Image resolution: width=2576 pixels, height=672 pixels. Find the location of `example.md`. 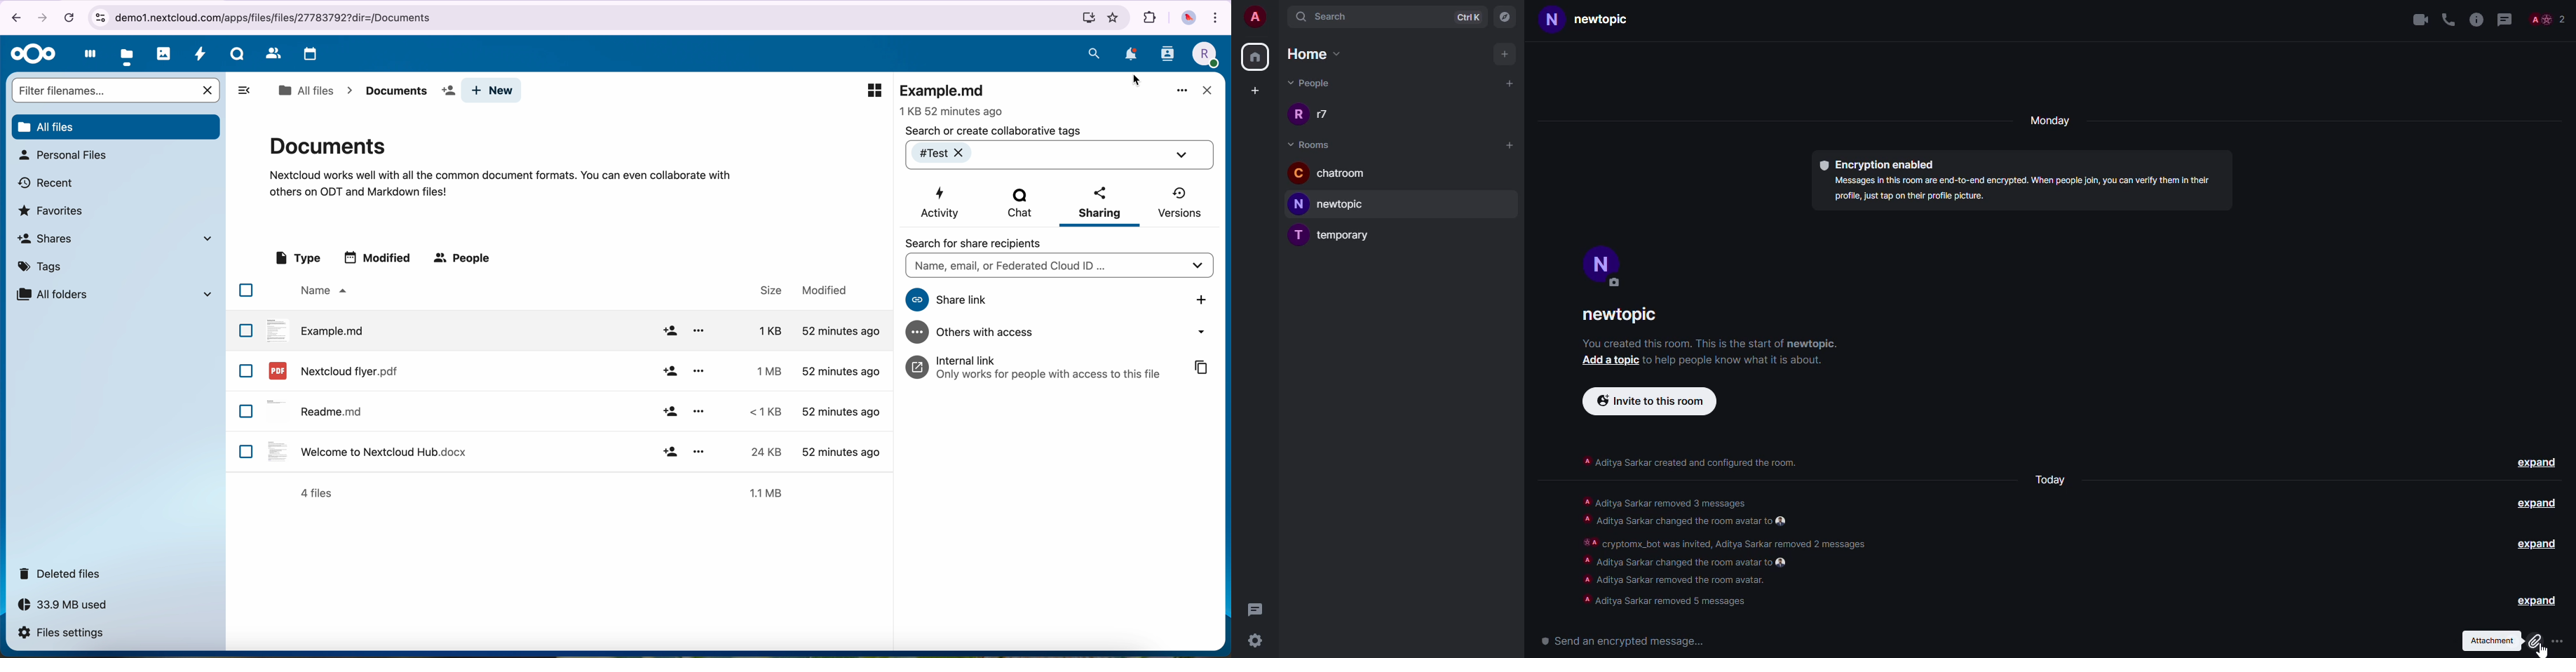

example.md is located at coordinates (316, 329).